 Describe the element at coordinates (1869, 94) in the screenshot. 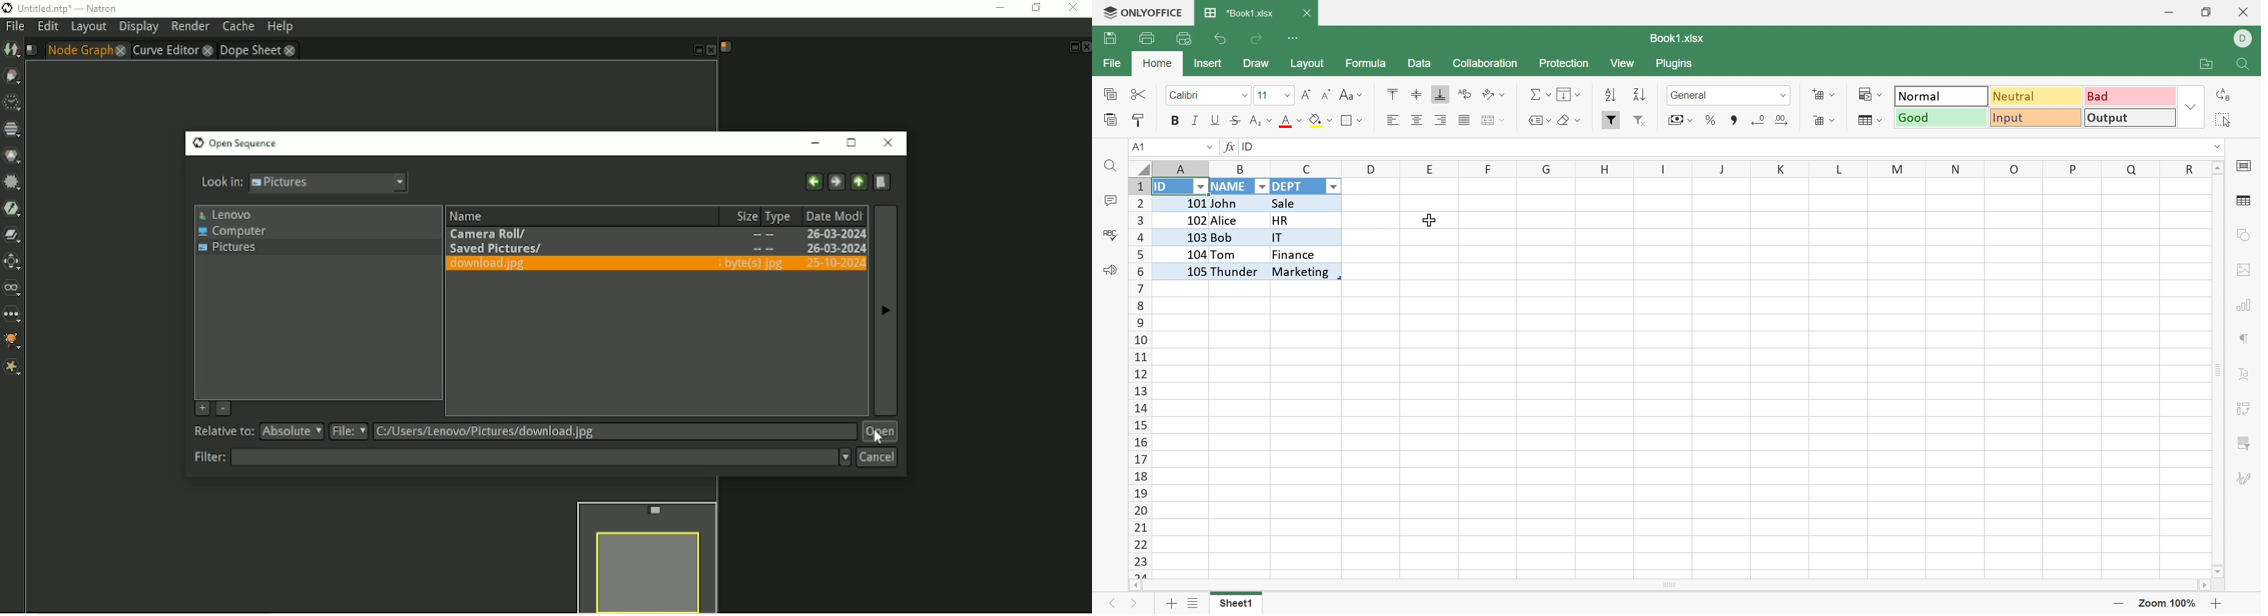

I see `Conditional formatting` at that location.